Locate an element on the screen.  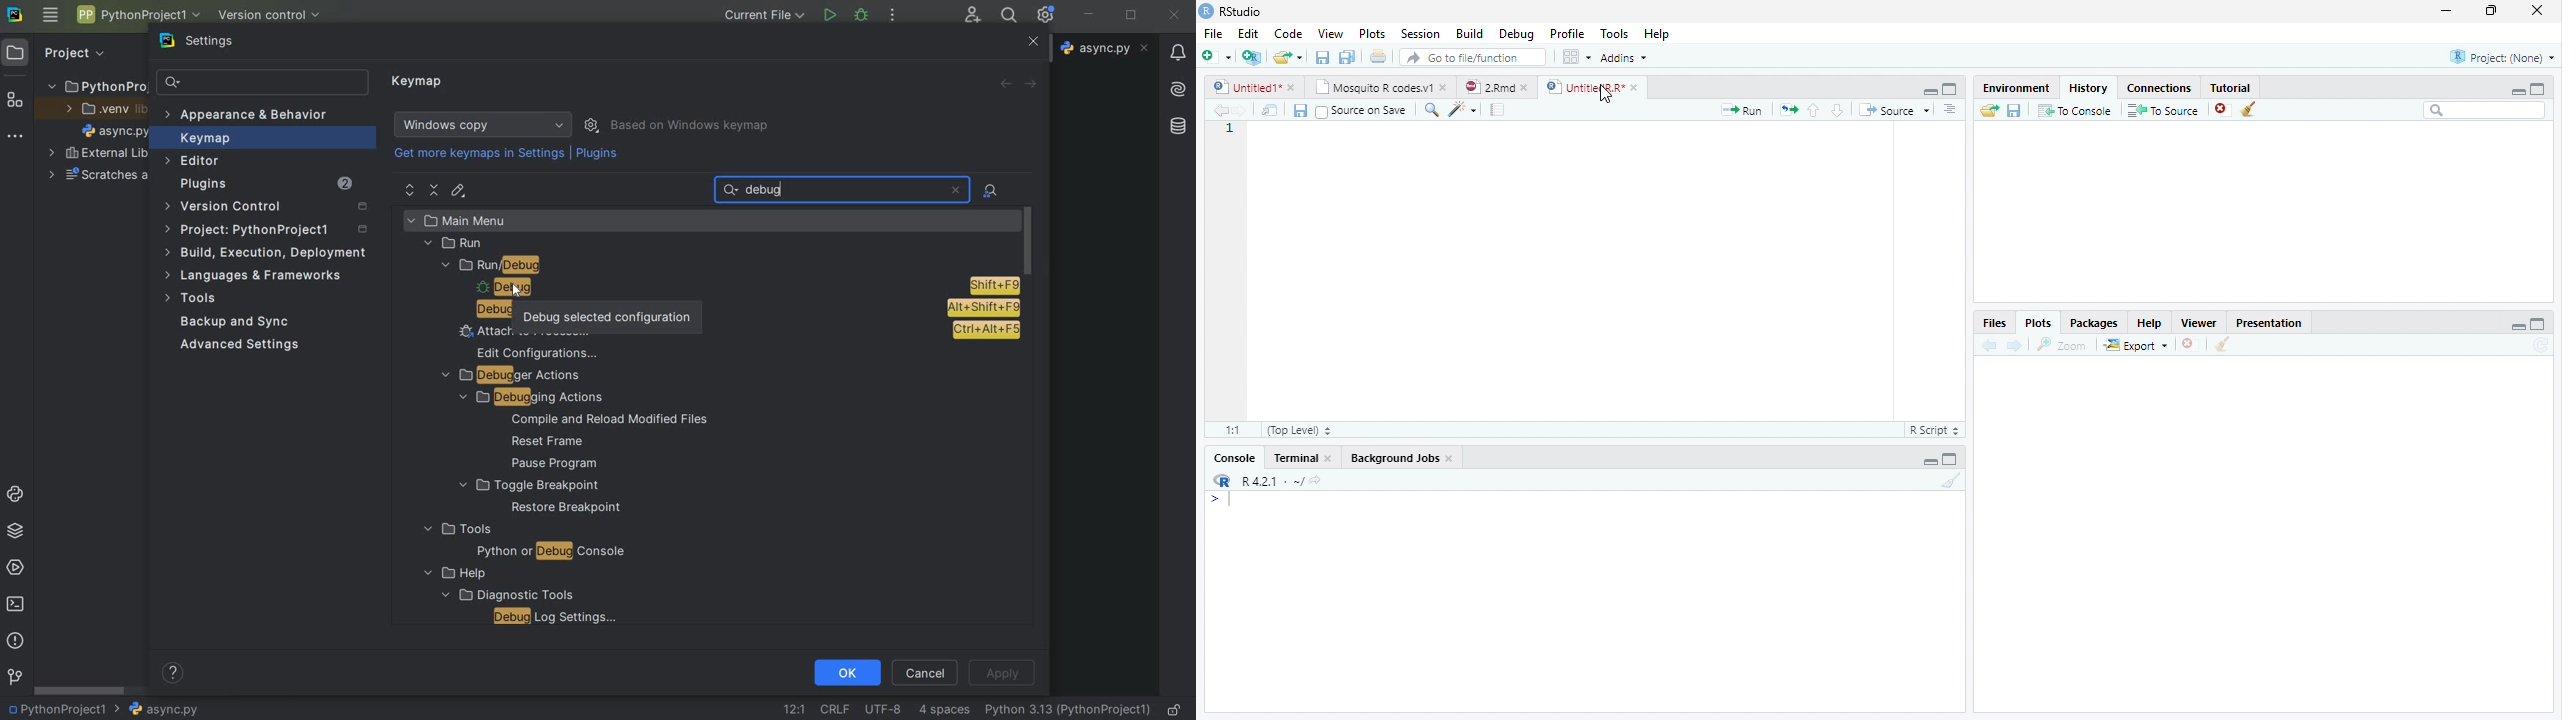
Minimize is located at coordinates (2517, 326).